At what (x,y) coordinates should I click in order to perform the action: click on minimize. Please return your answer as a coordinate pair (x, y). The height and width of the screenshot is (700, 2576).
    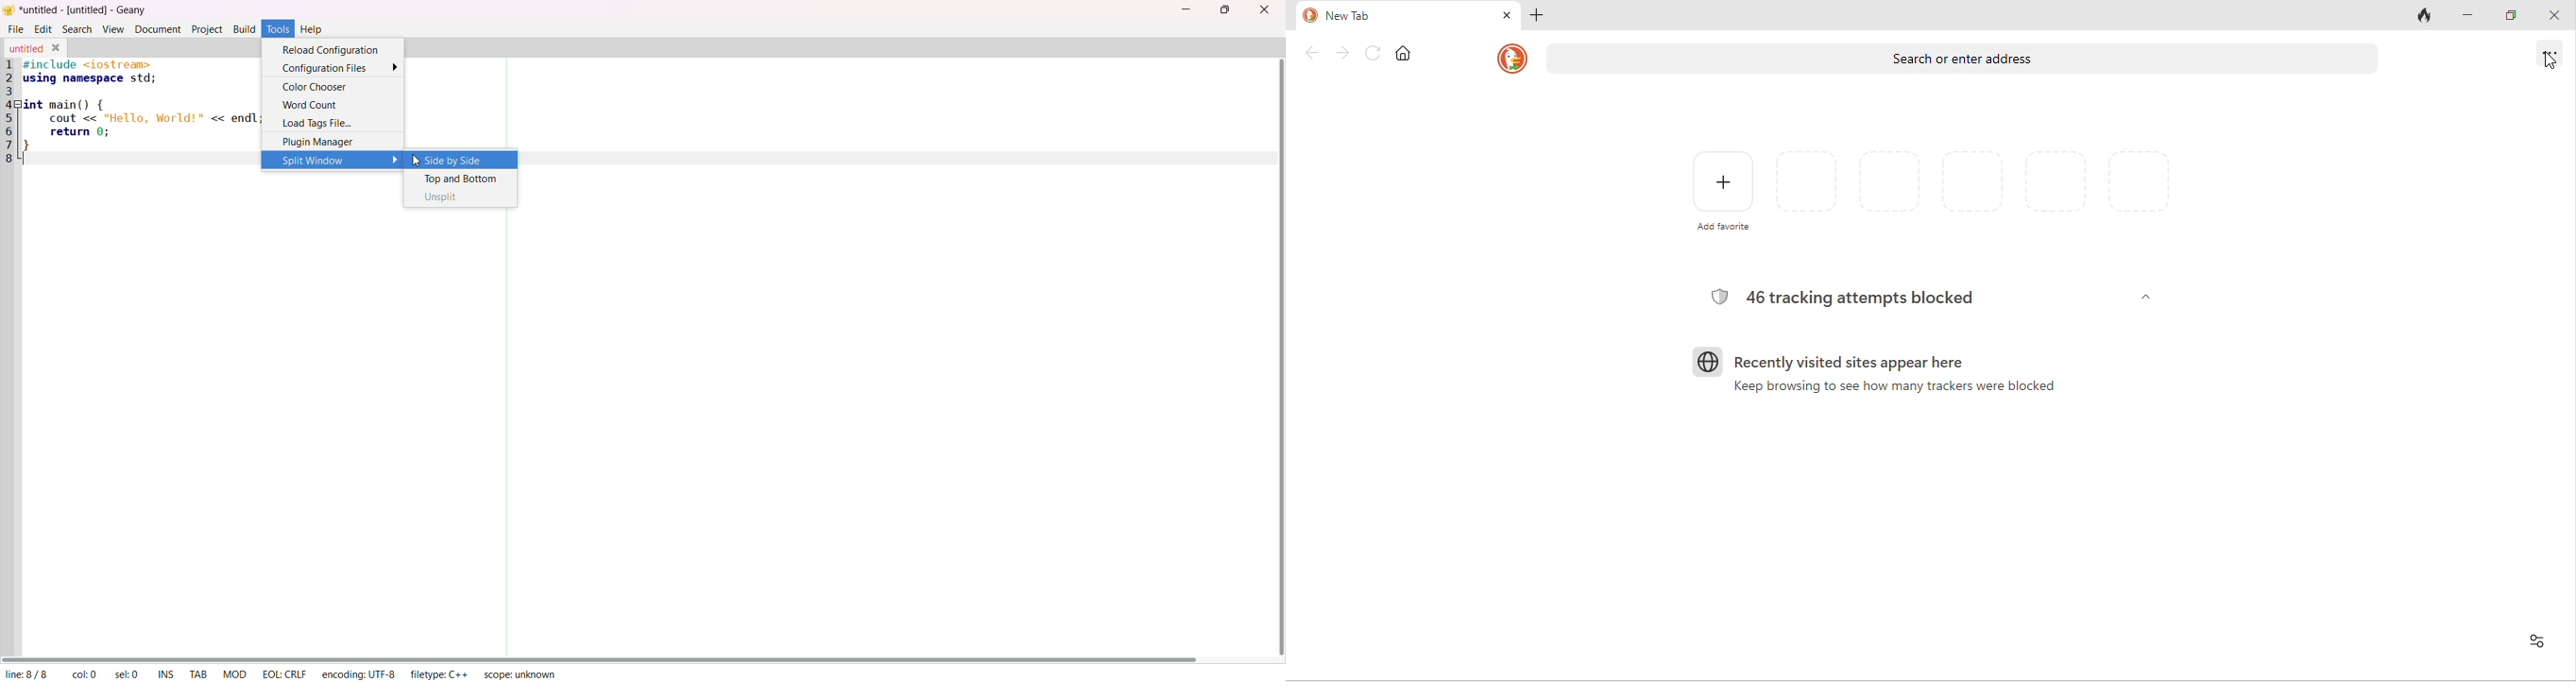
    Looking at the image, I should click on (2471, 15).